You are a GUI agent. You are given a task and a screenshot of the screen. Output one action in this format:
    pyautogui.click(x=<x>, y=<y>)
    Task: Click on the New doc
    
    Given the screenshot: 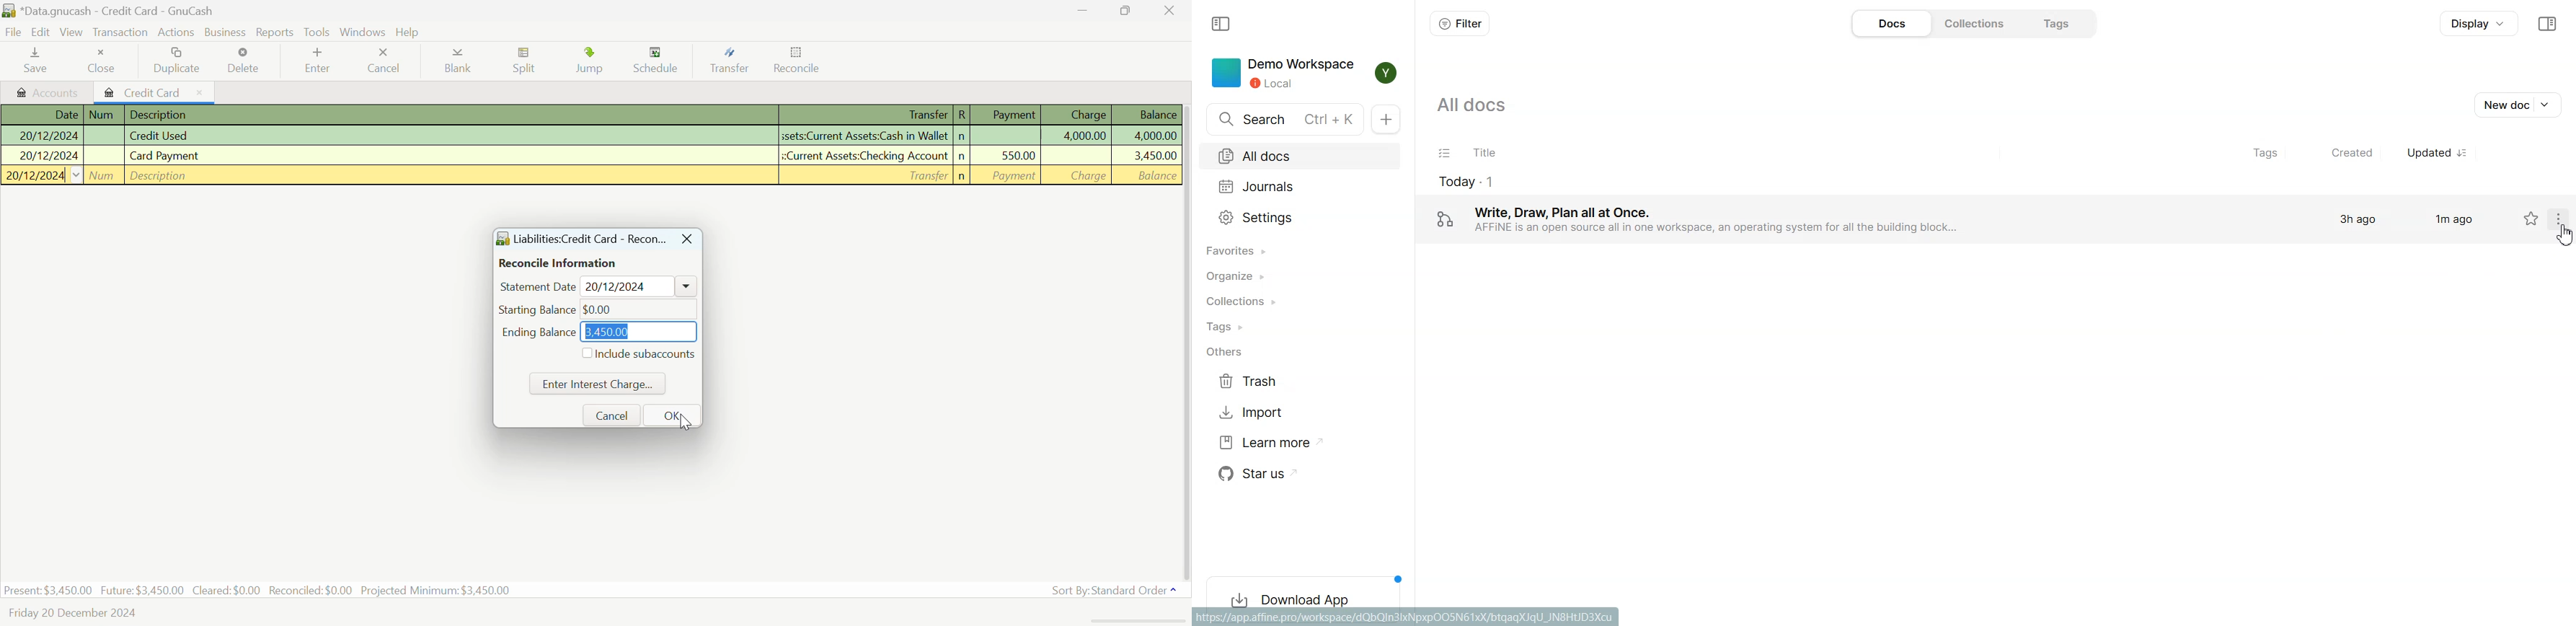 What is the action you would take?
    pyautogui.click(x=2517, y=104)
    